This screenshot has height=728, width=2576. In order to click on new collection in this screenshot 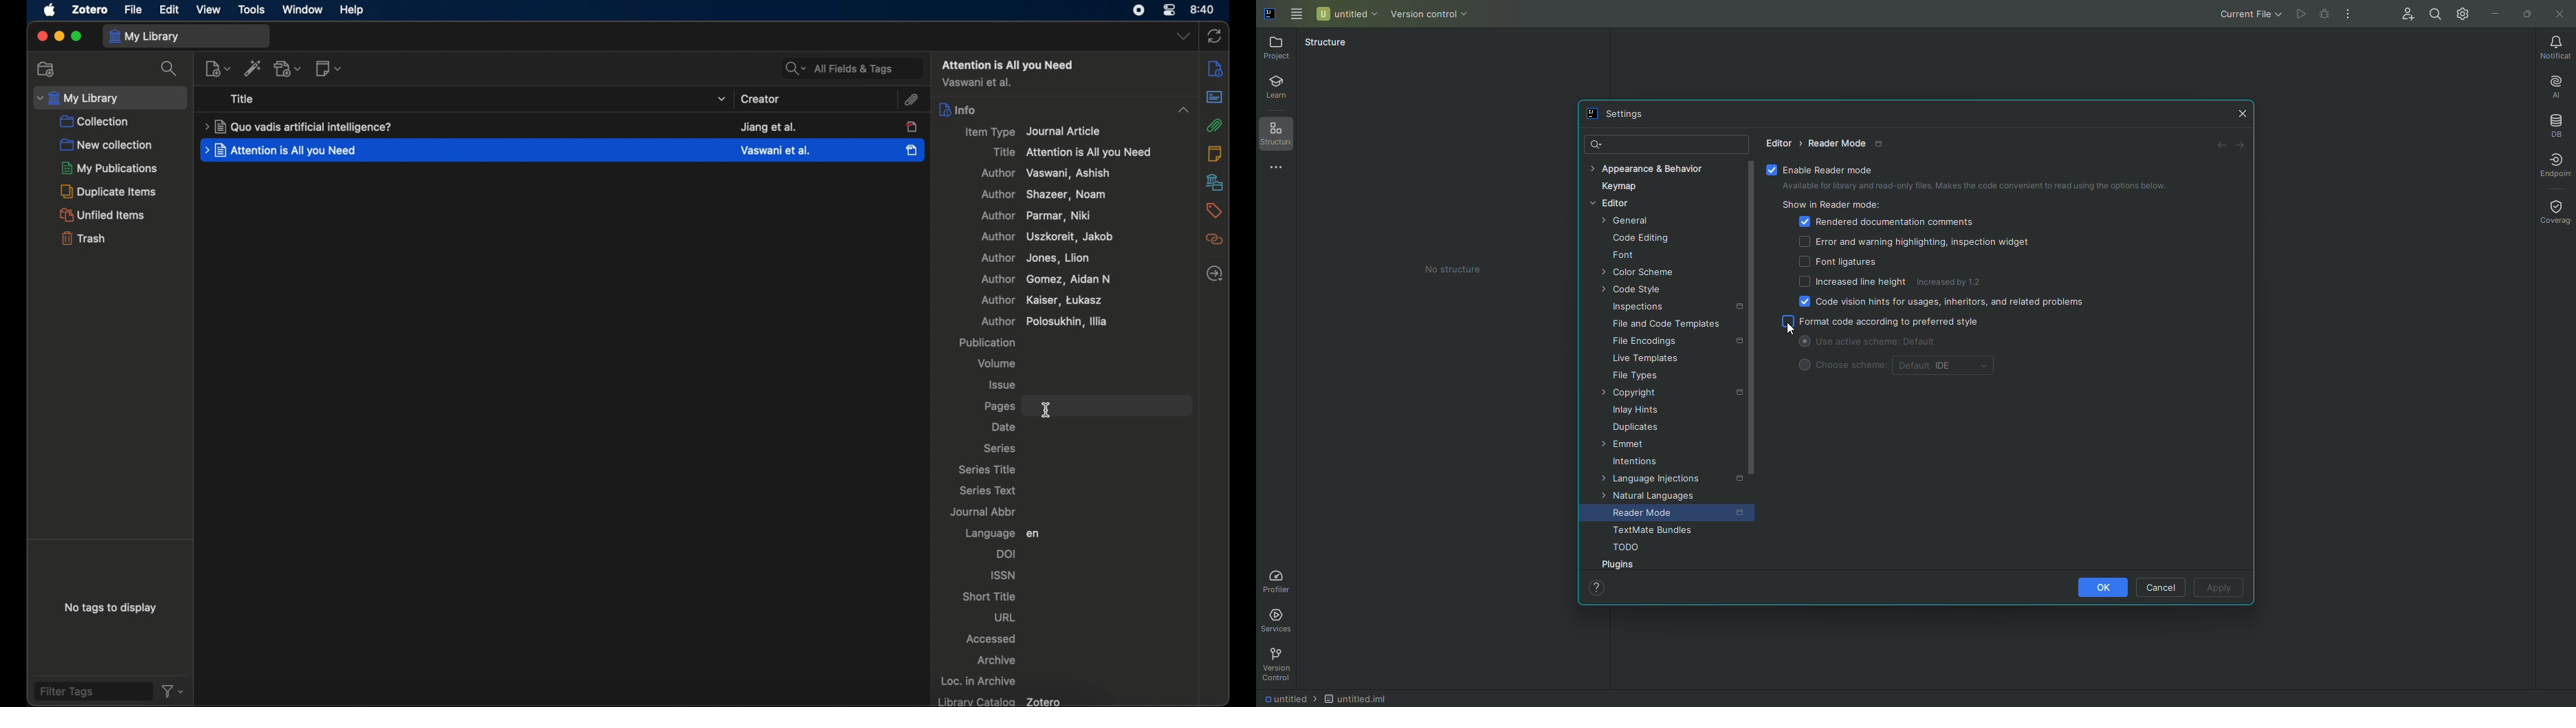, I will do `click(106, 145)`.